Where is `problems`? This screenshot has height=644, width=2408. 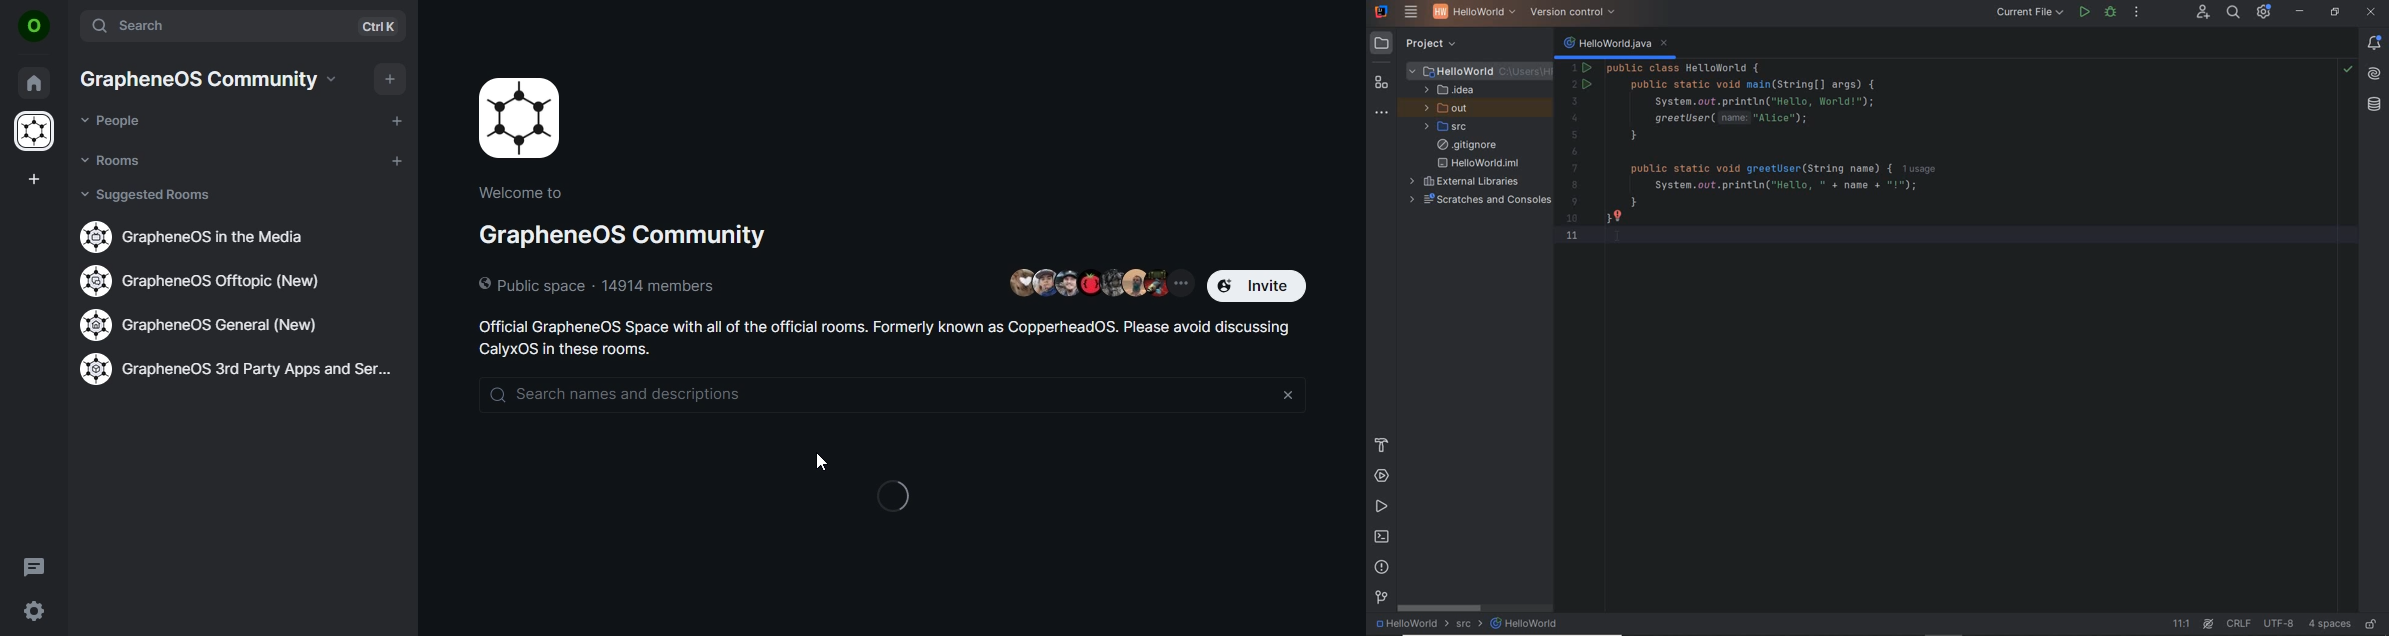
problems is located at coordinates (1382, 567).